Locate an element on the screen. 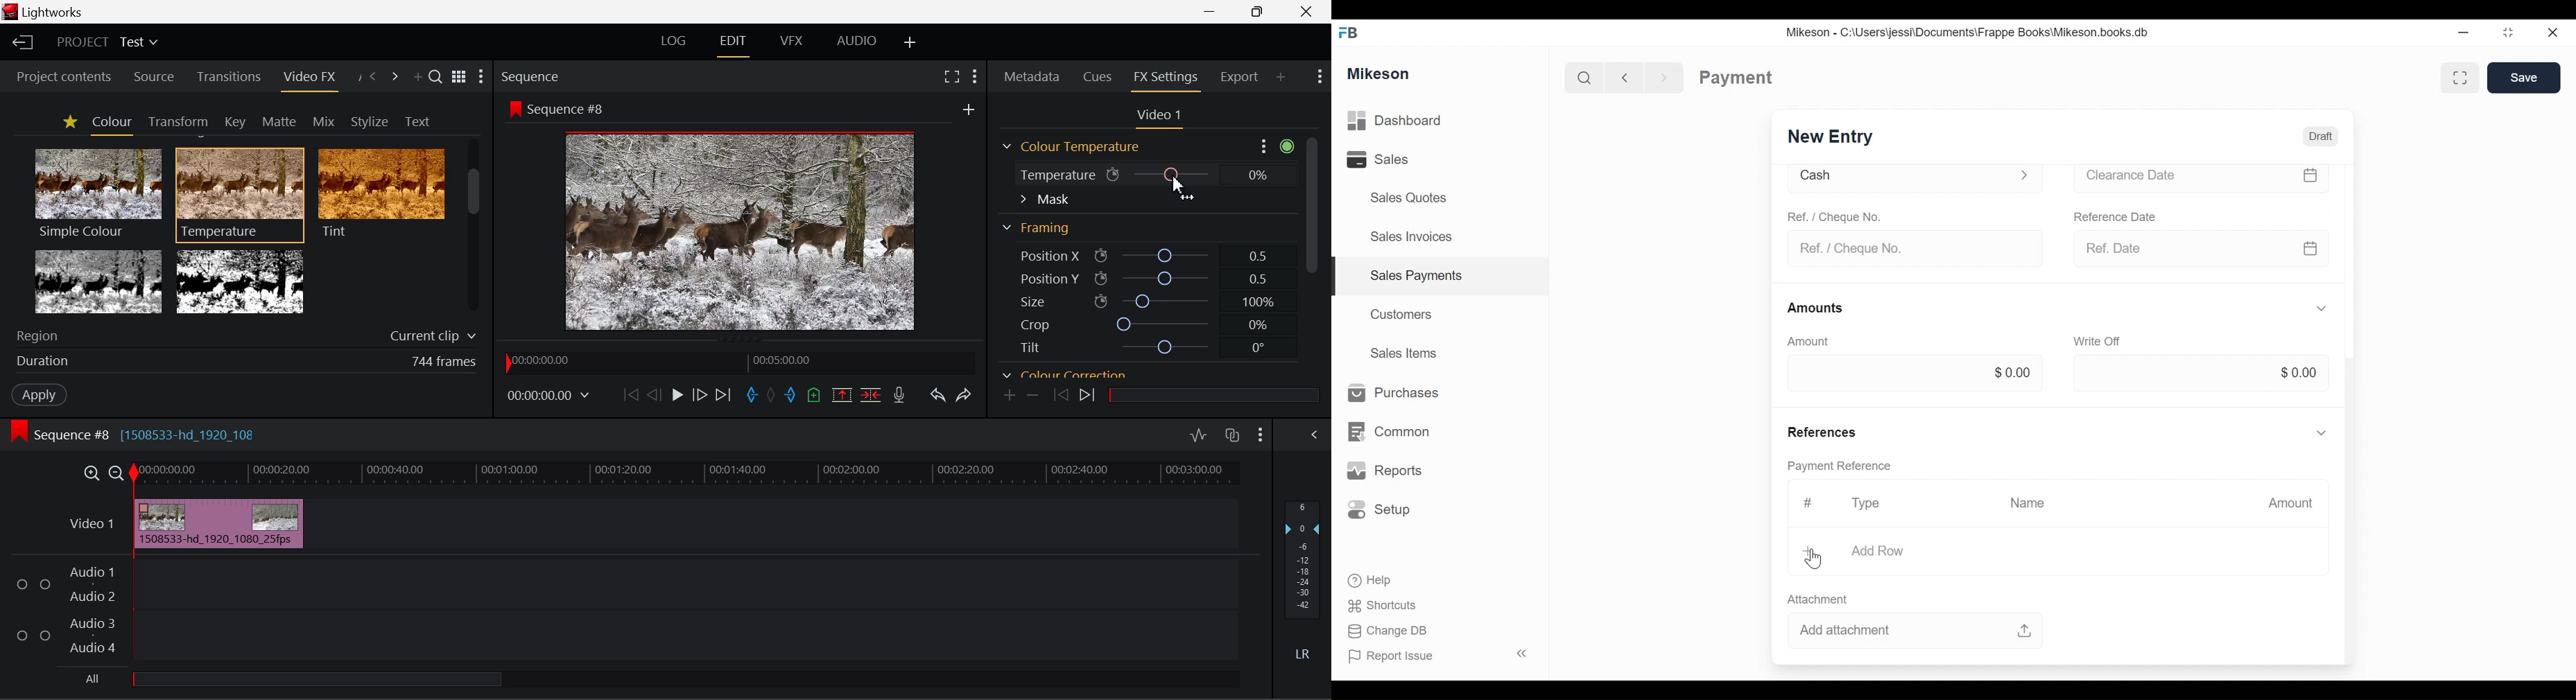 This screenshot has width=2576, height=700. Close is located at coordinates (2551, 30).